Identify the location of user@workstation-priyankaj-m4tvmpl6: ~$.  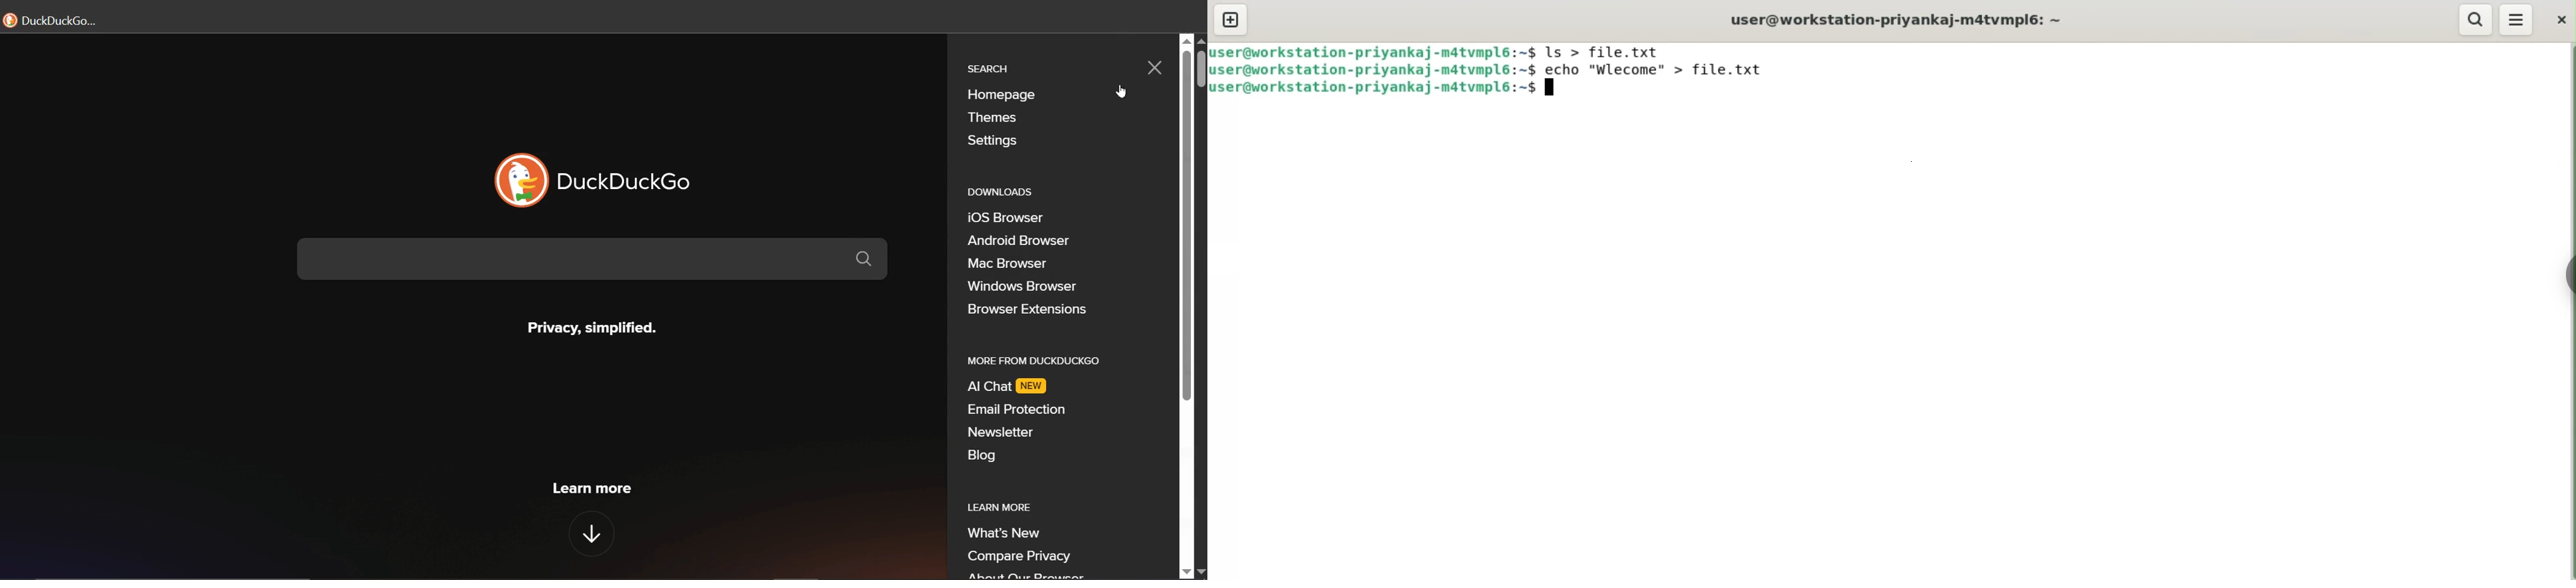
(1374, 52).